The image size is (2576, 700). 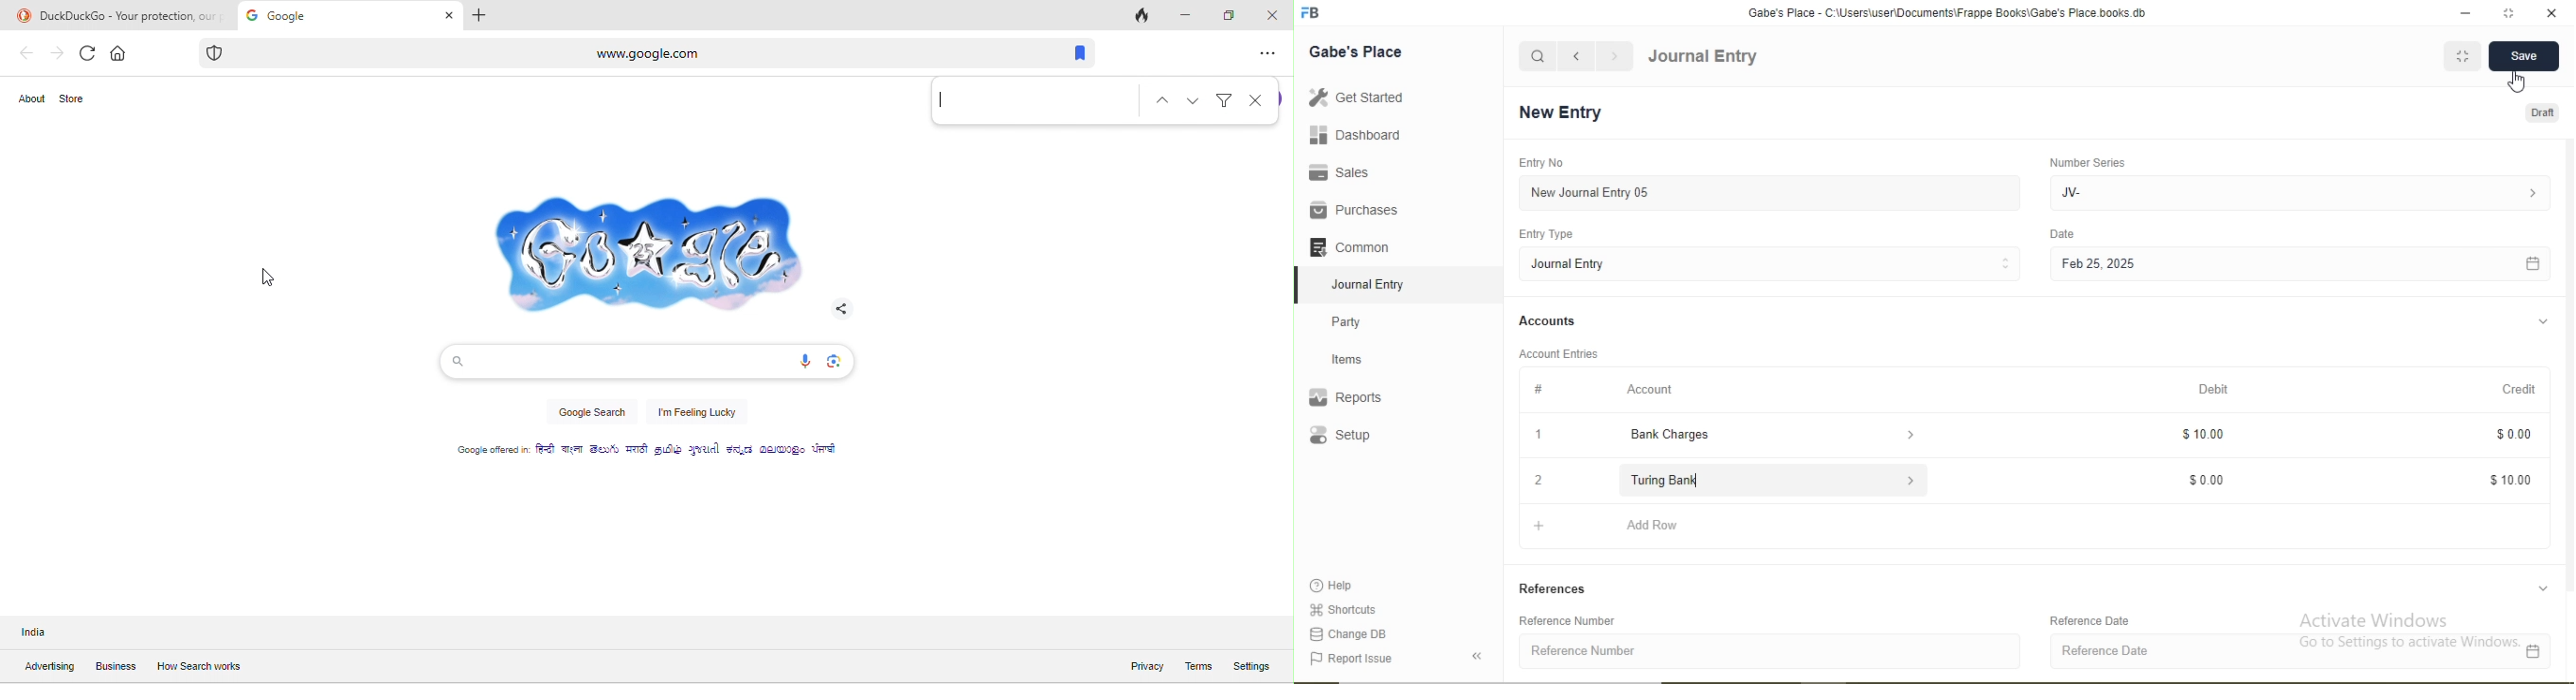 What do you see at coordinates (1575, 56) in the screenshot?
I see `navigate backward` at bounding box center [1575, 56].